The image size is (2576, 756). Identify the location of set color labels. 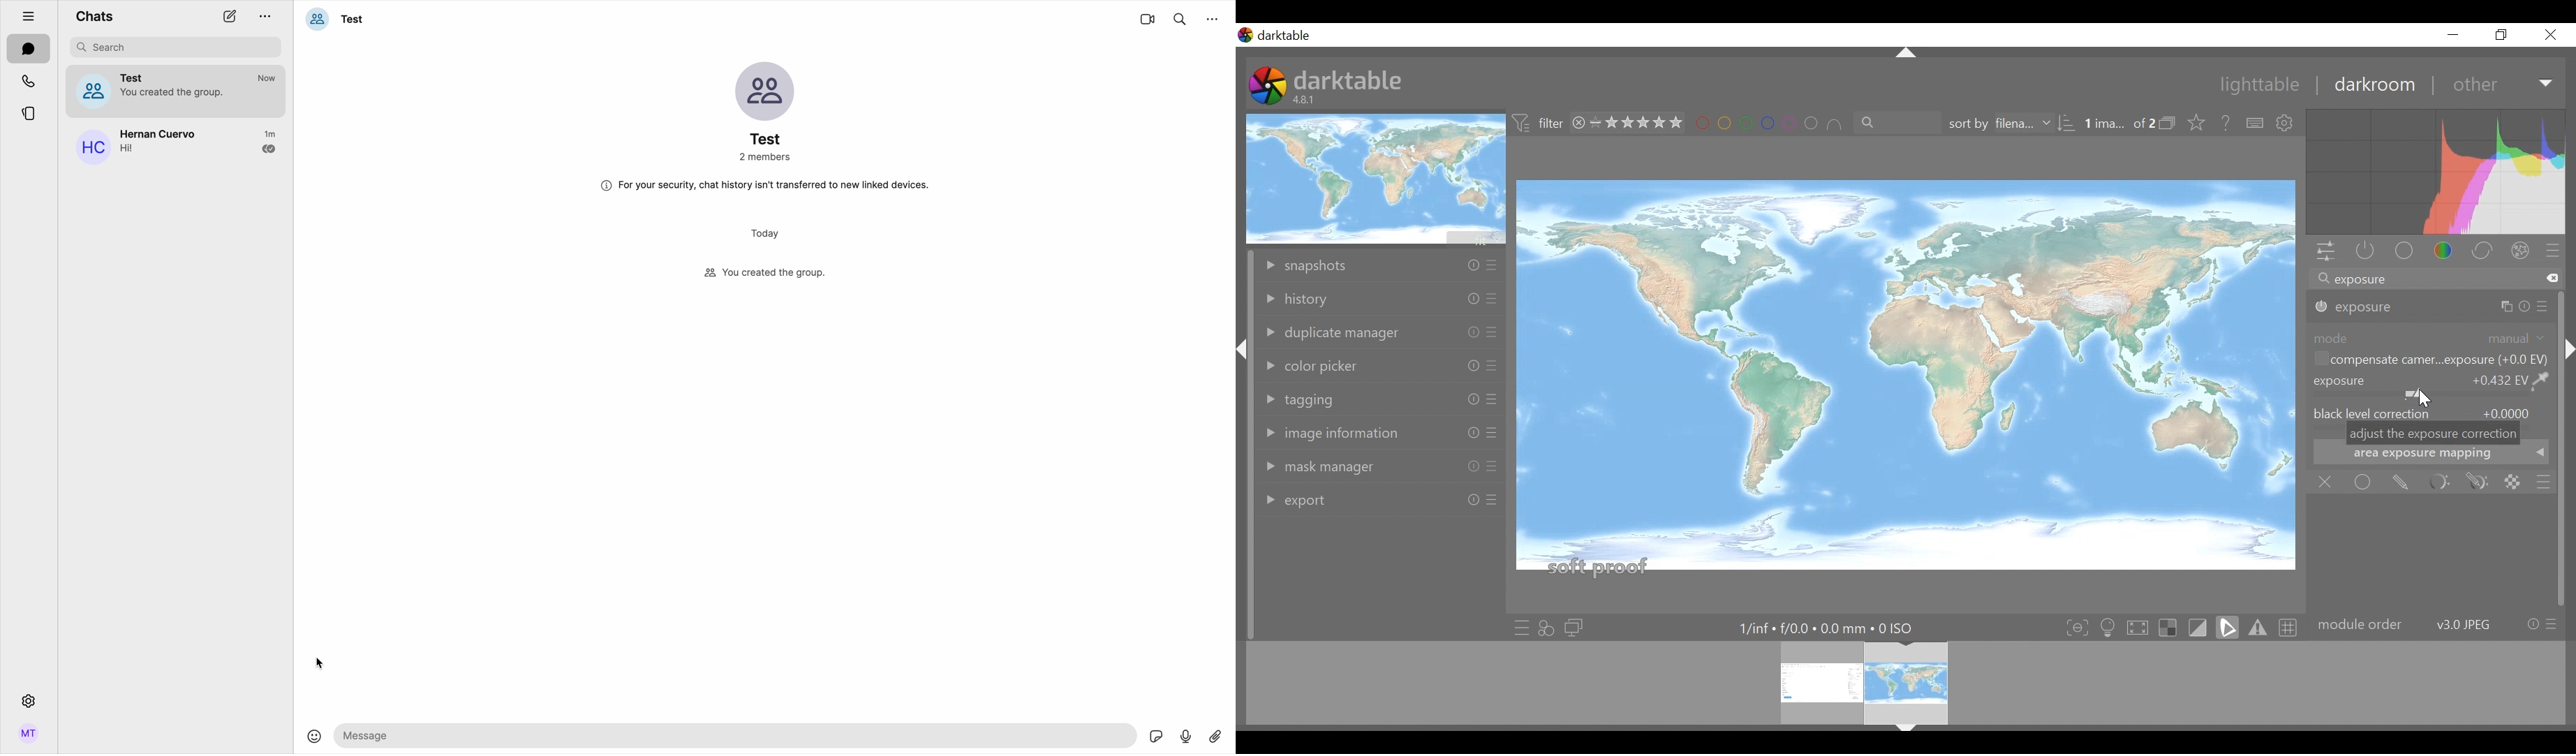
(1768, 124).